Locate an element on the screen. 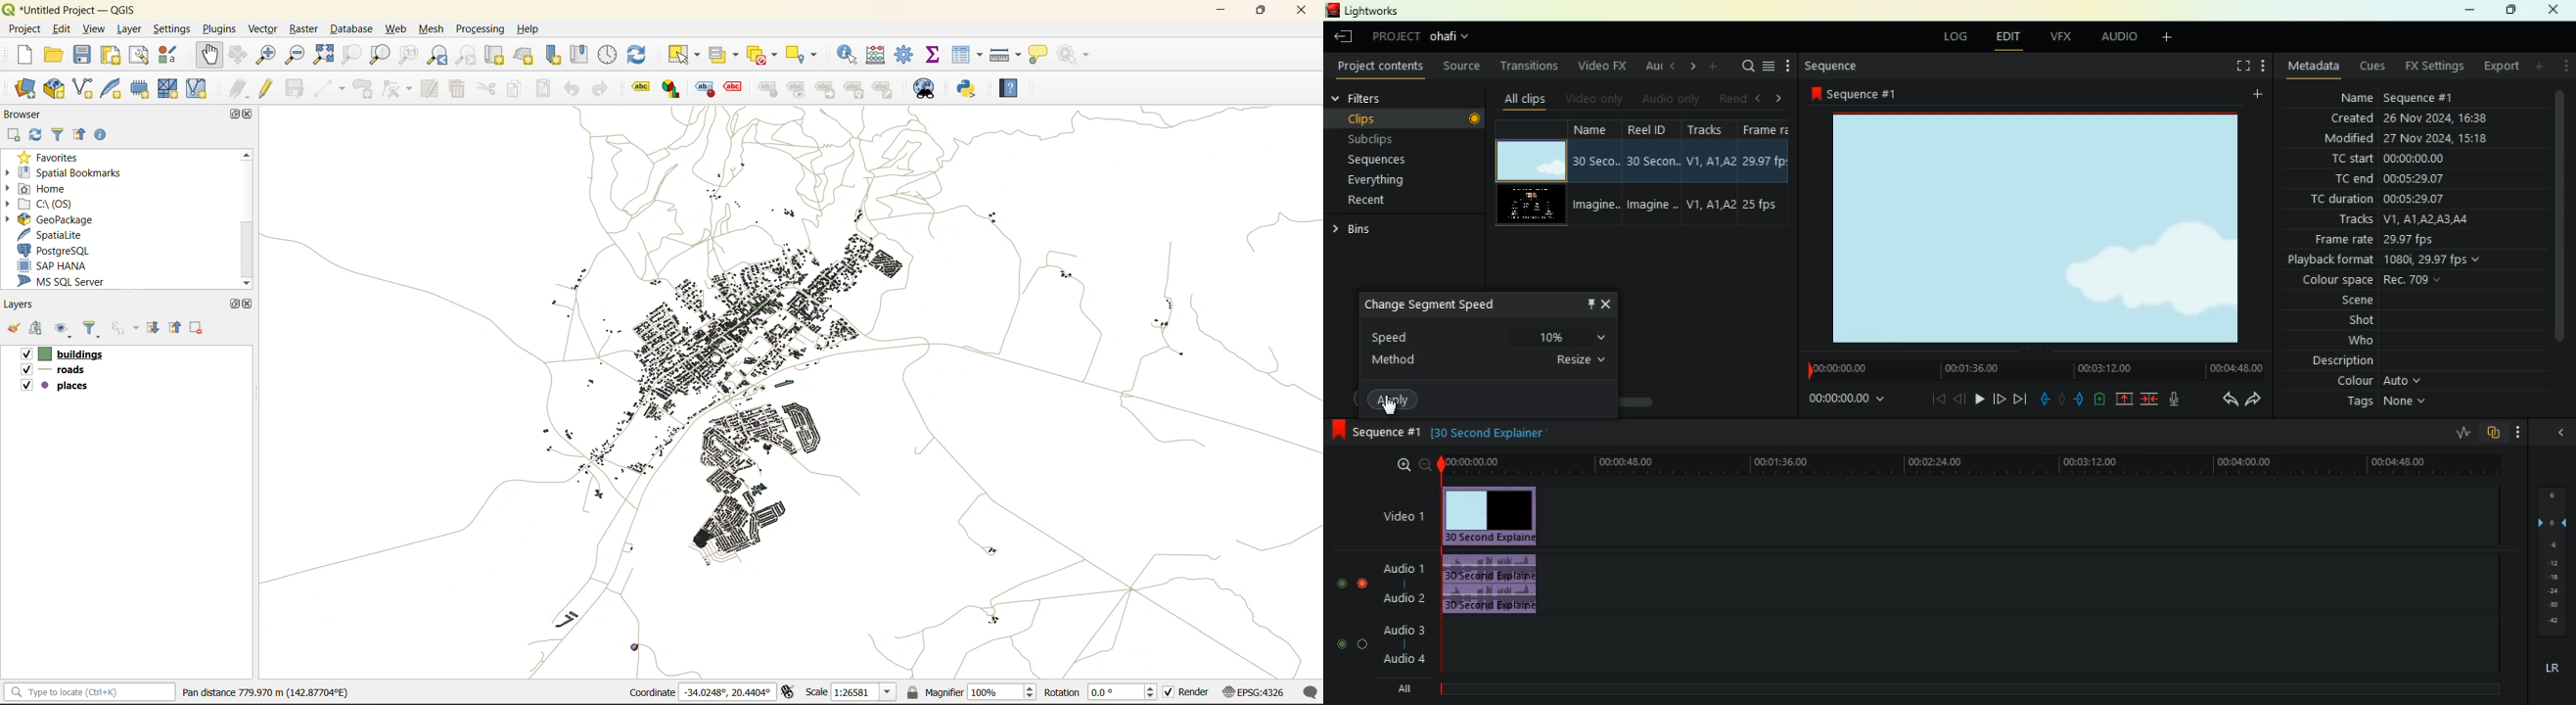  audio4 is located at coordinates (1407, 658).